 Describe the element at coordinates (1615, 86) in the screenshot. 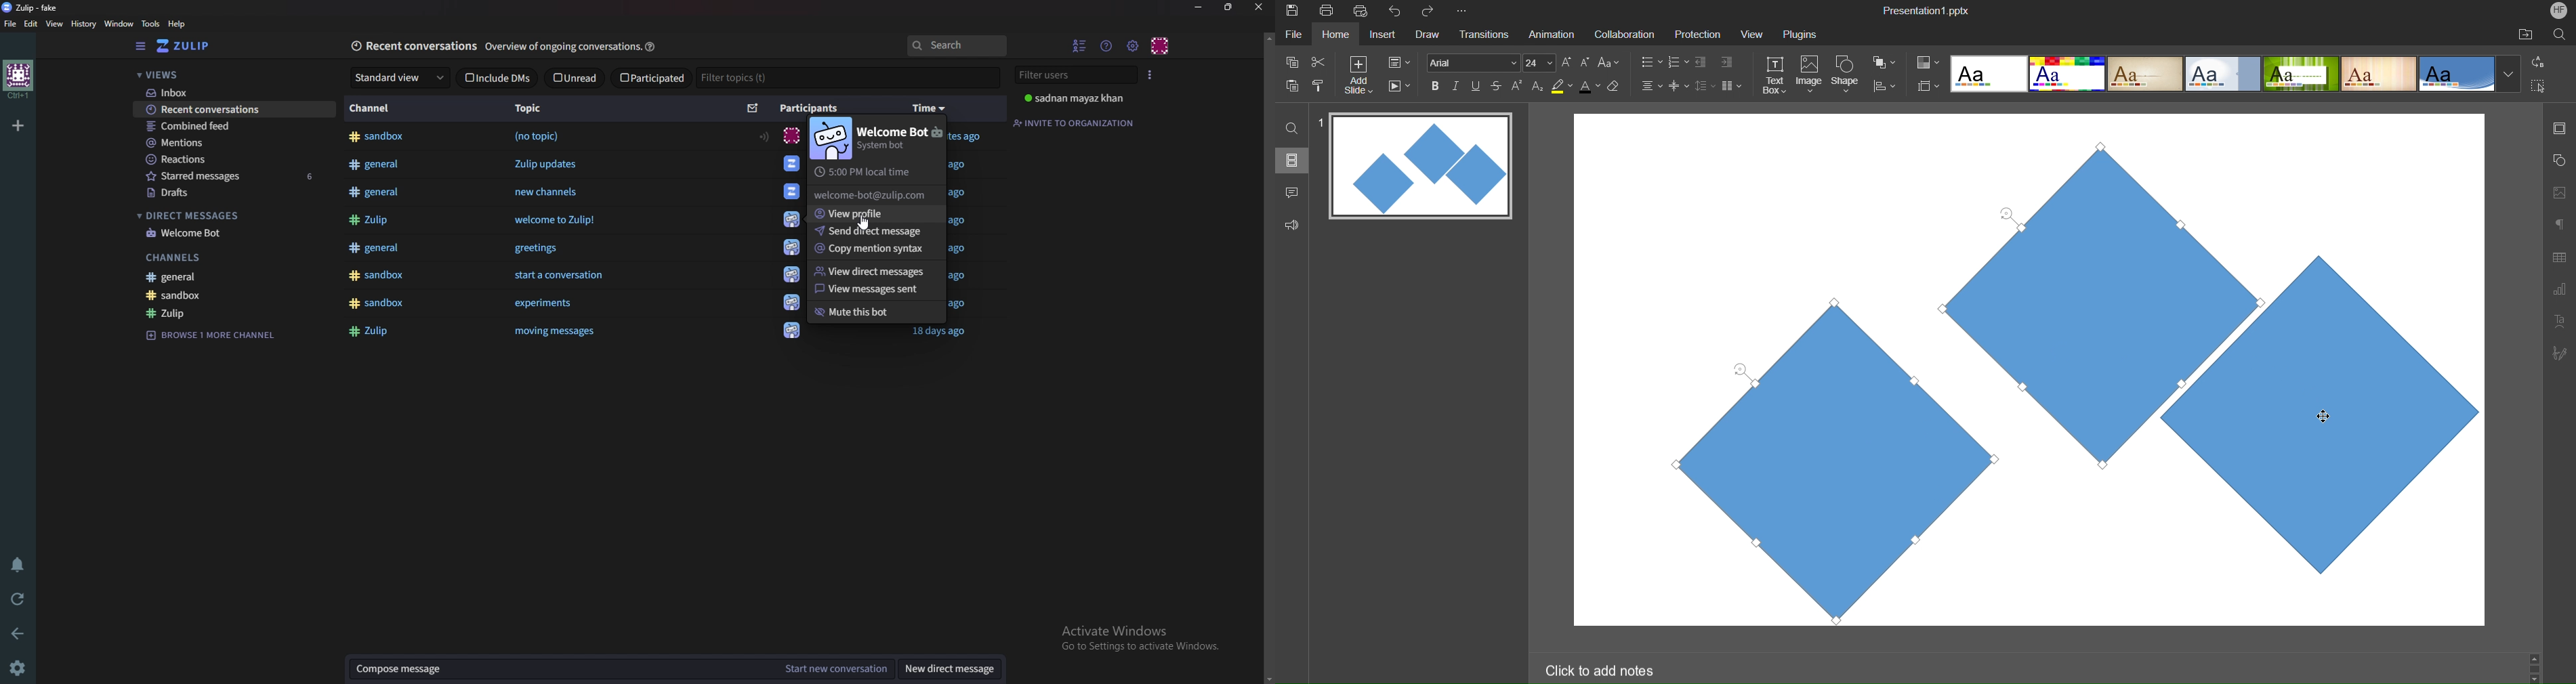

I see `Erase Style` at that location.